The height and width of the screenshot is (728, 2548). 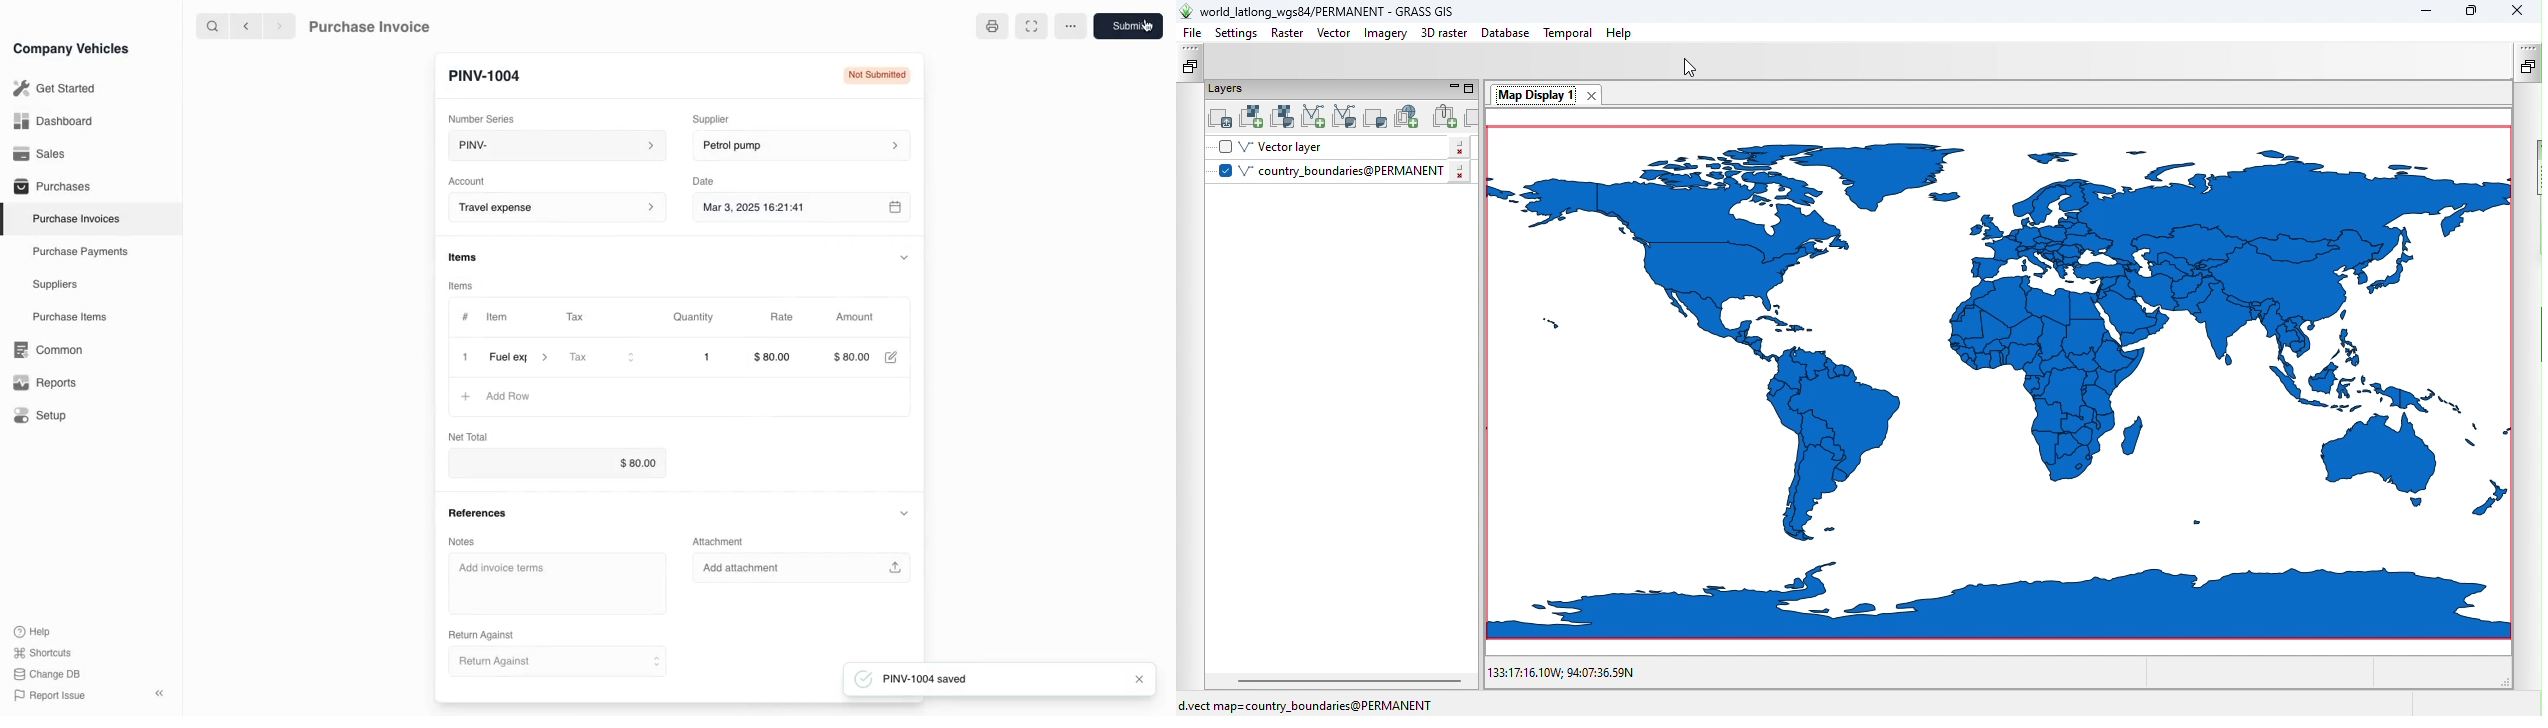 What do you see at coordinates (777, 357) in the screenshot?
I see `$80.00` at bounding box center [777, 357].